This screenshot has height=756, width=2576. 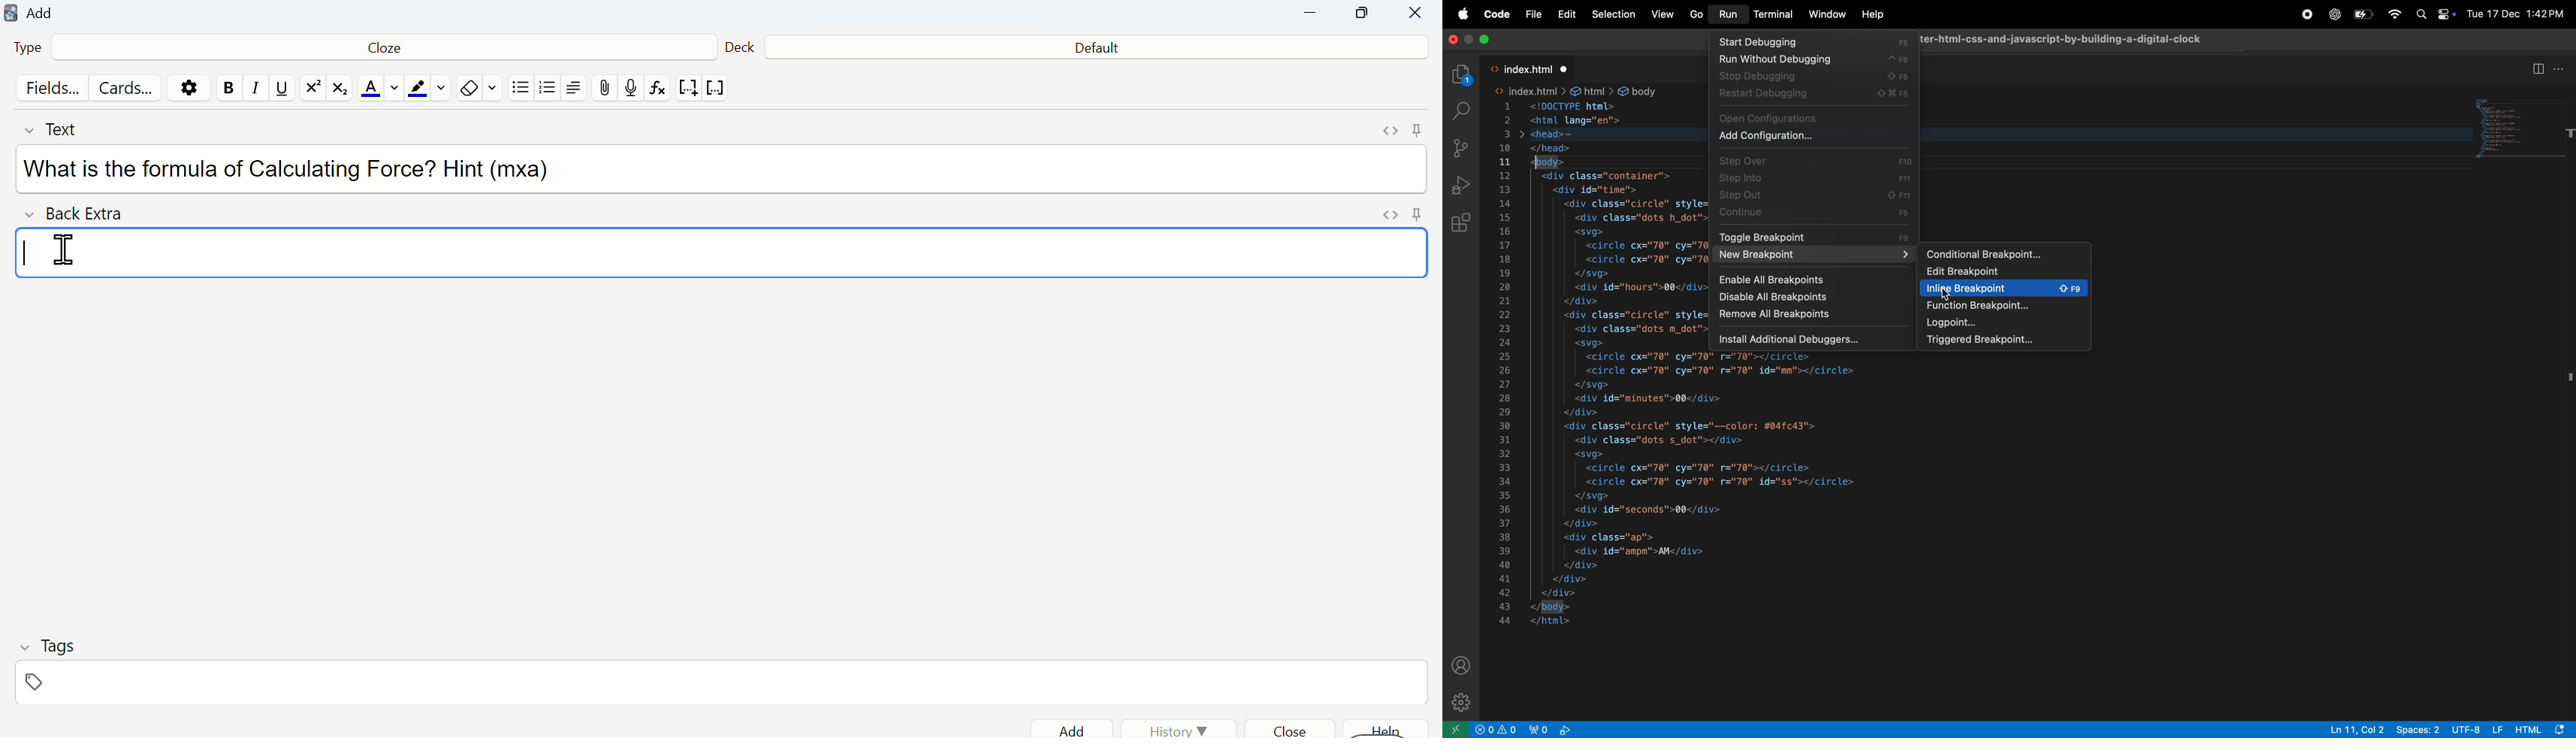 What do you see at coordinates (377, 89) in the screenshot?
I see `Font color` at bounding box center [377, 89].